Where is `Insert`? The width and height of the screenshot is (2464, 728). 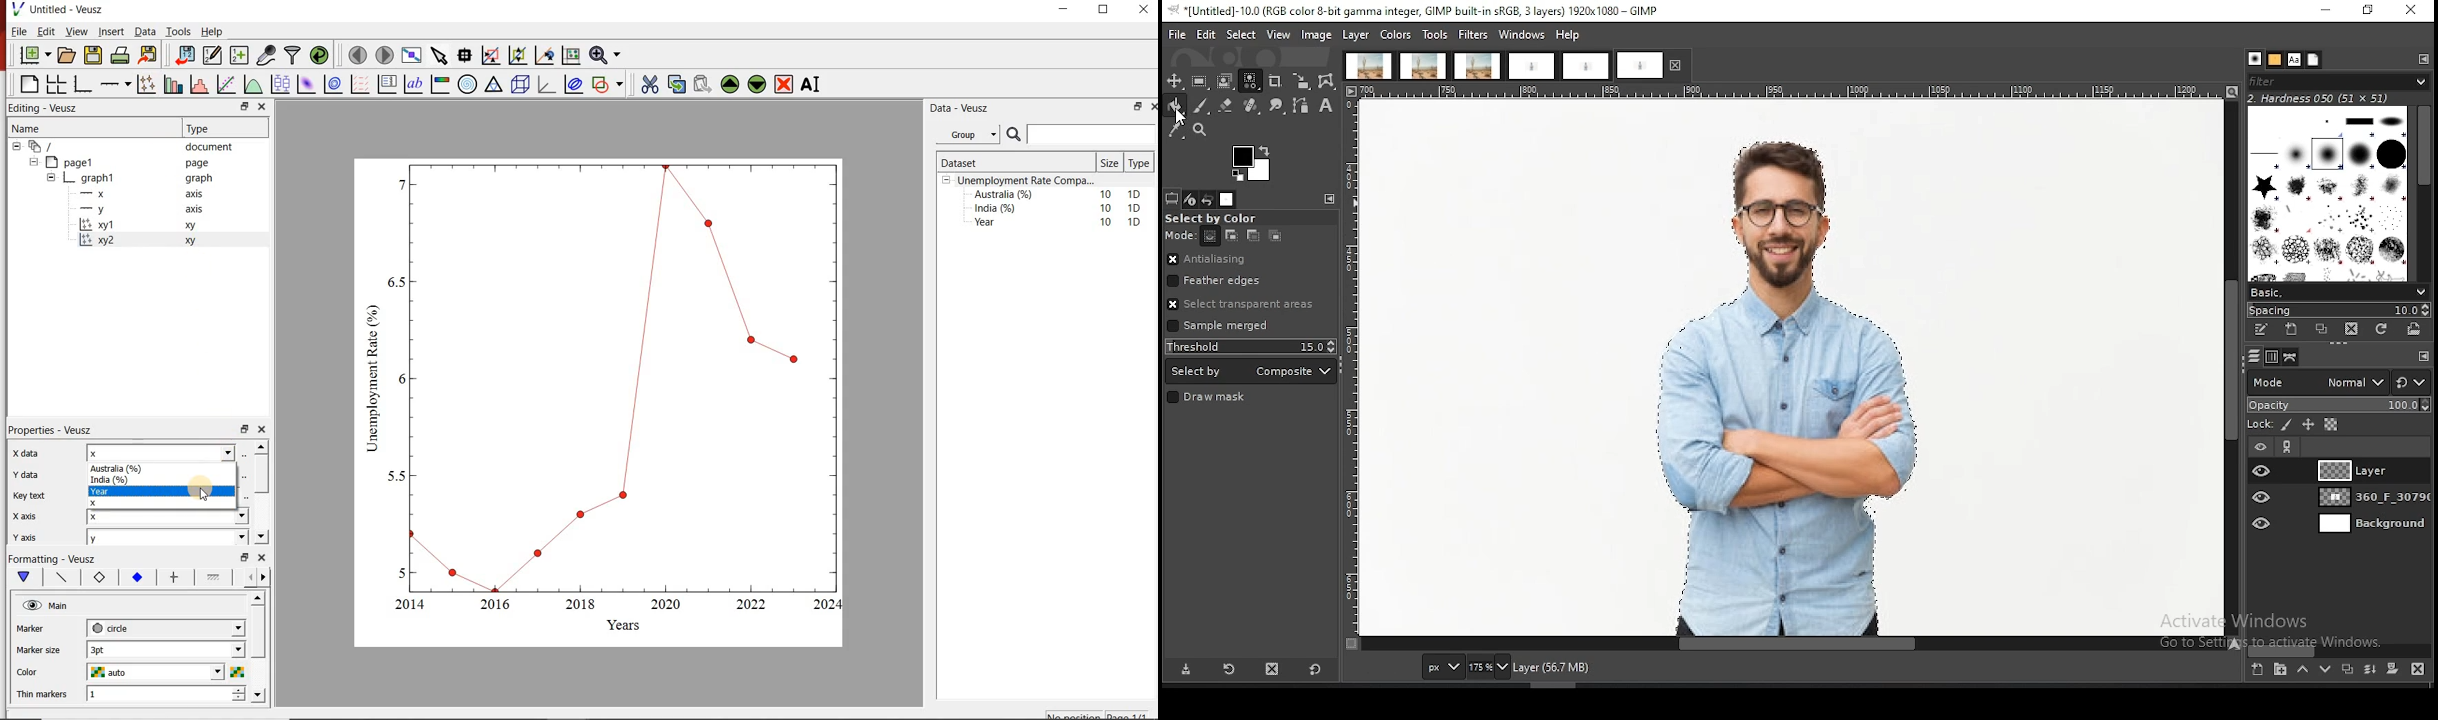
Insert is located at coordinates (110, 31).